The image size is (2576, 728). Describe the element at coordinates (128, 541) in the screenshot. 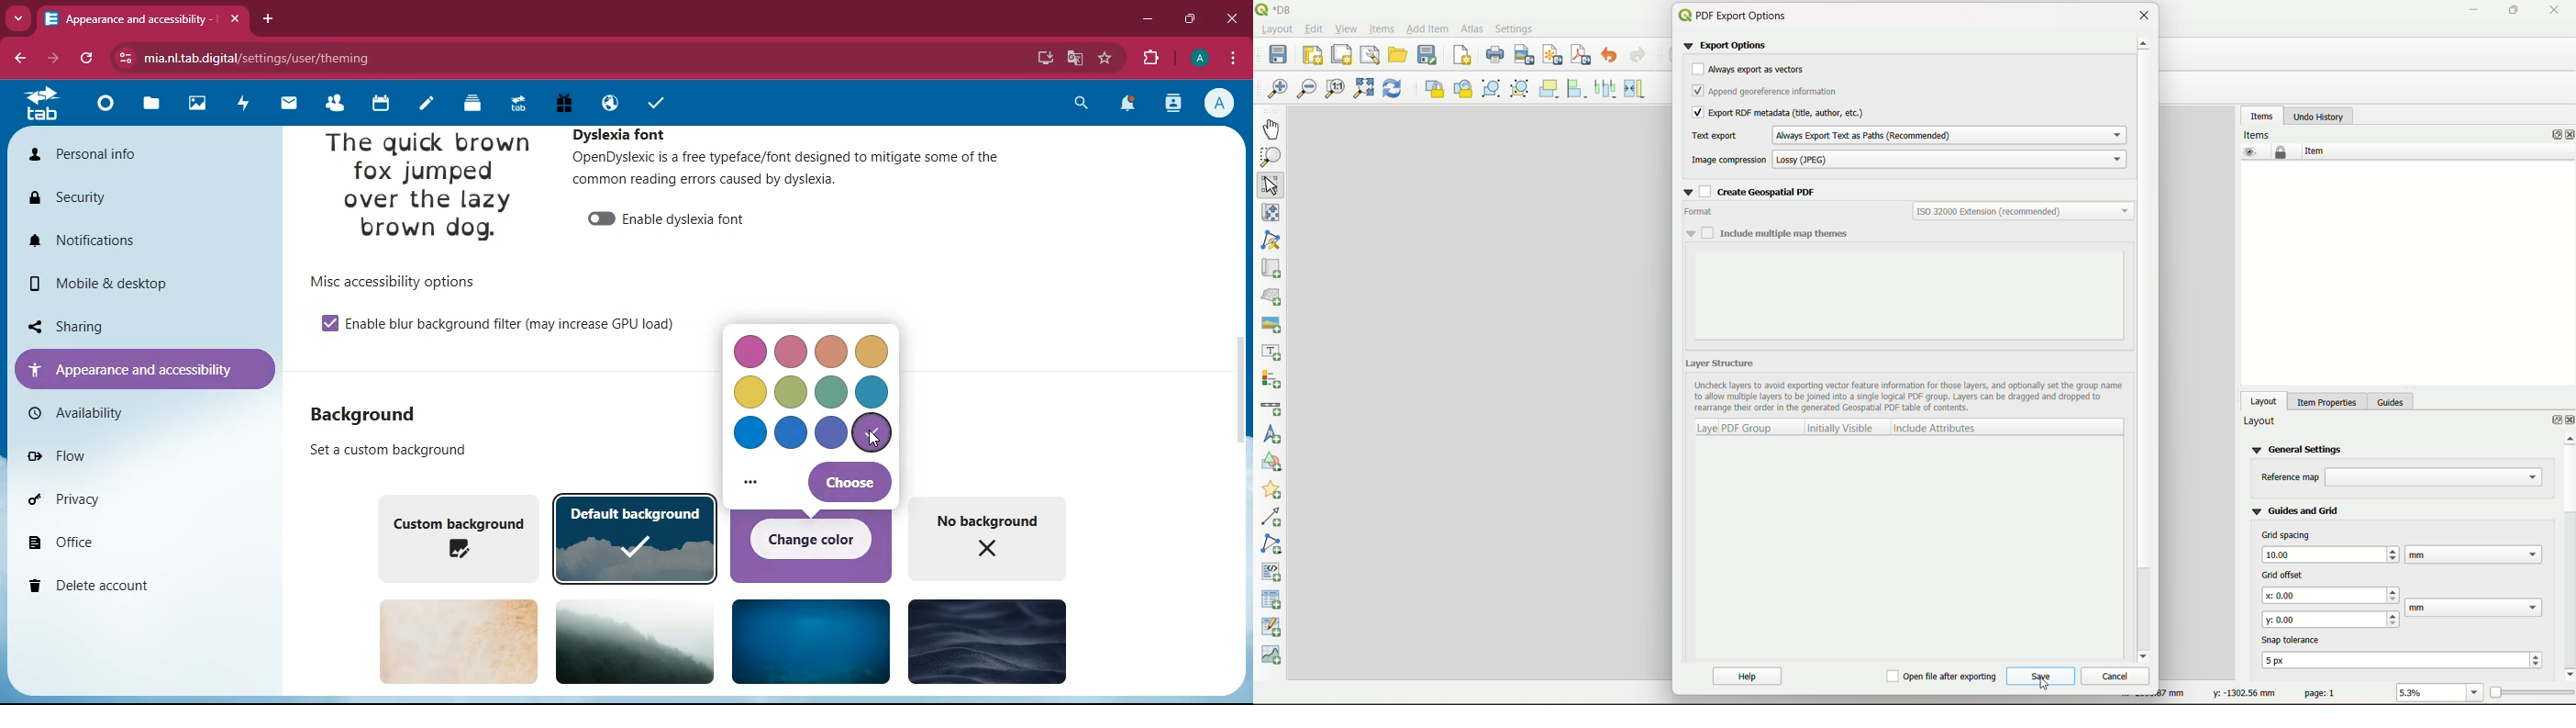

I see `office` at that location.